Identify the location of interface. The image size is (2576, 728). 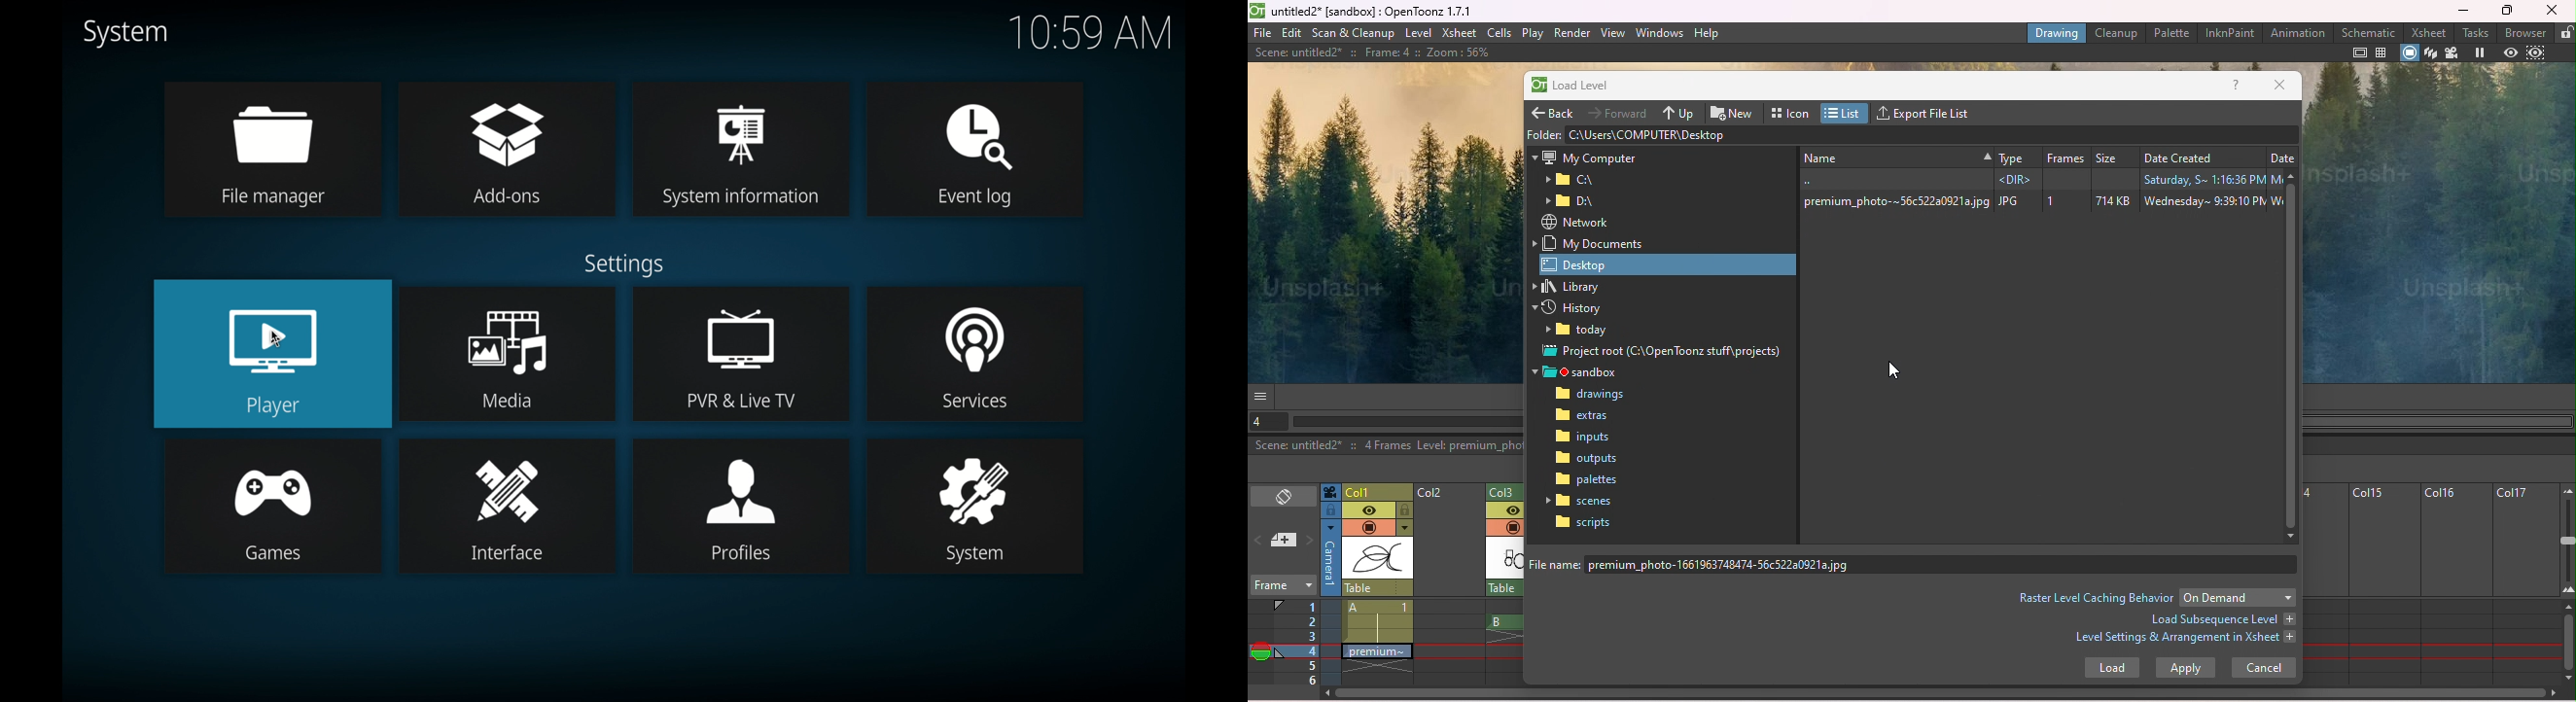
(508, 506).